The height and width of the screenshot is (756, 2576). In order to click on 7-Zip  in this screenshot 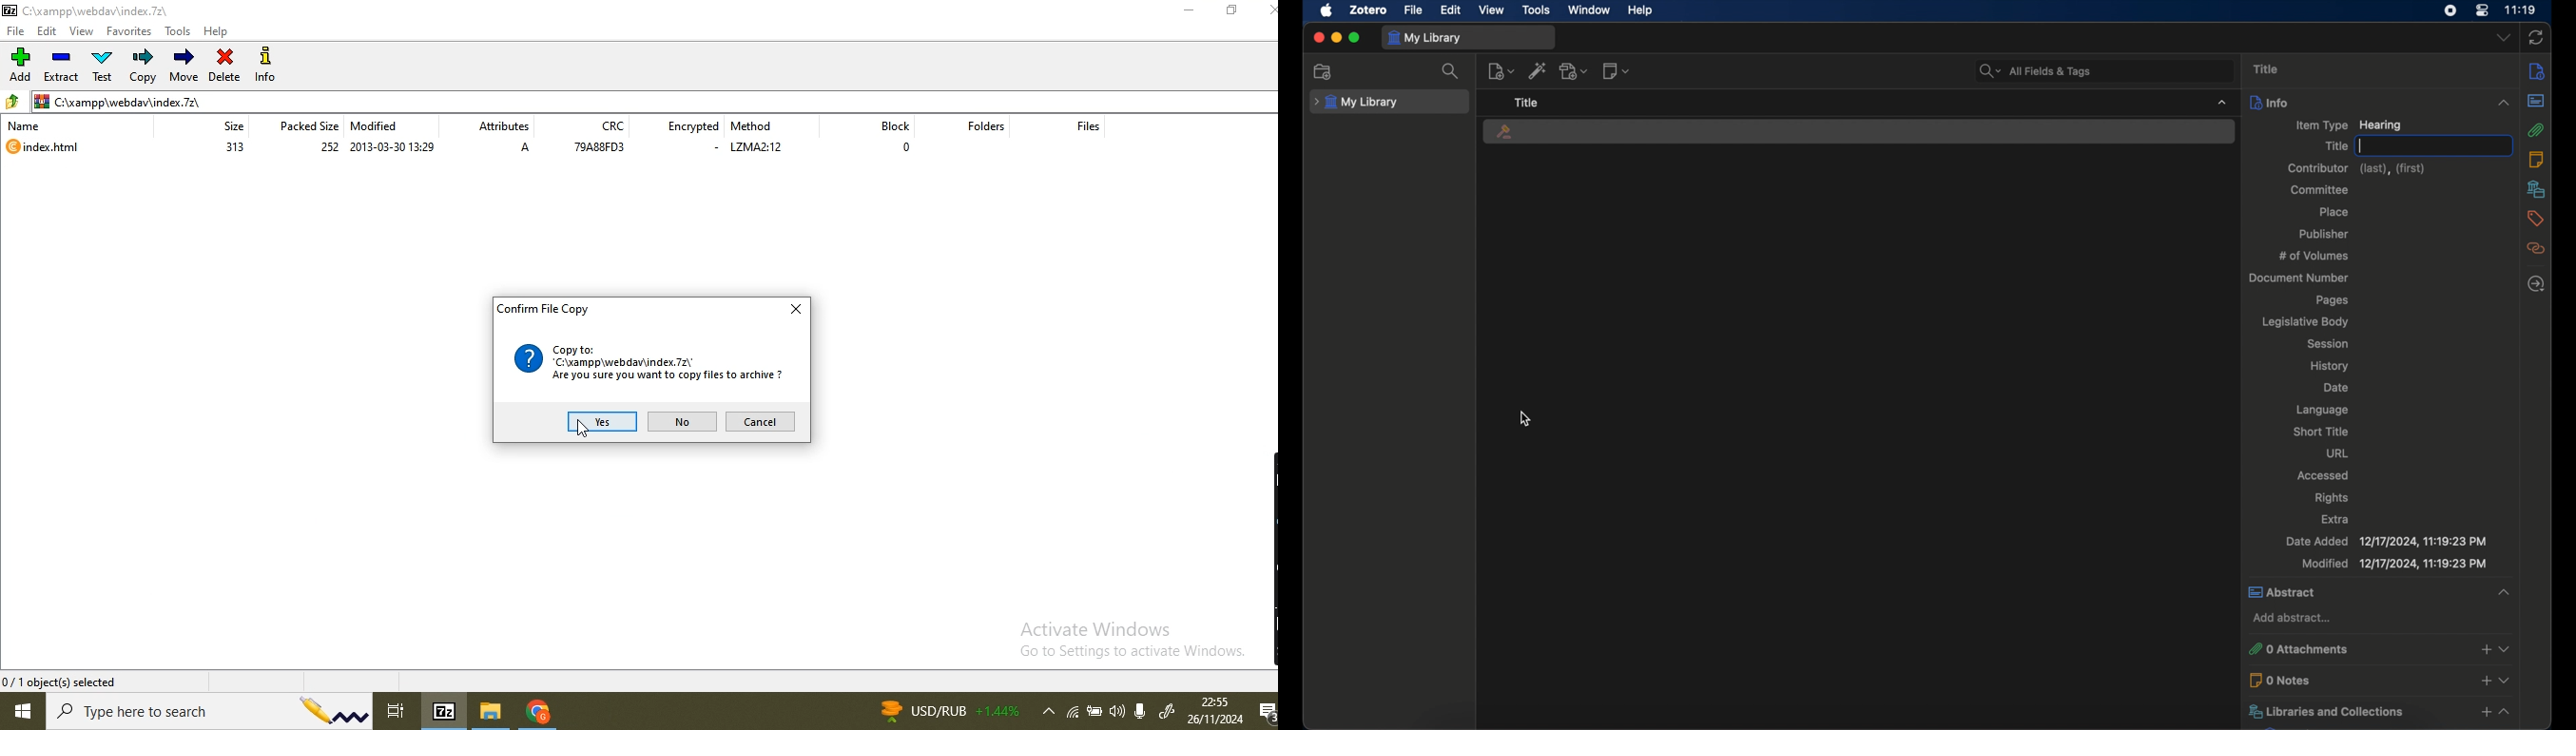, I will do `click(446, 710)`.